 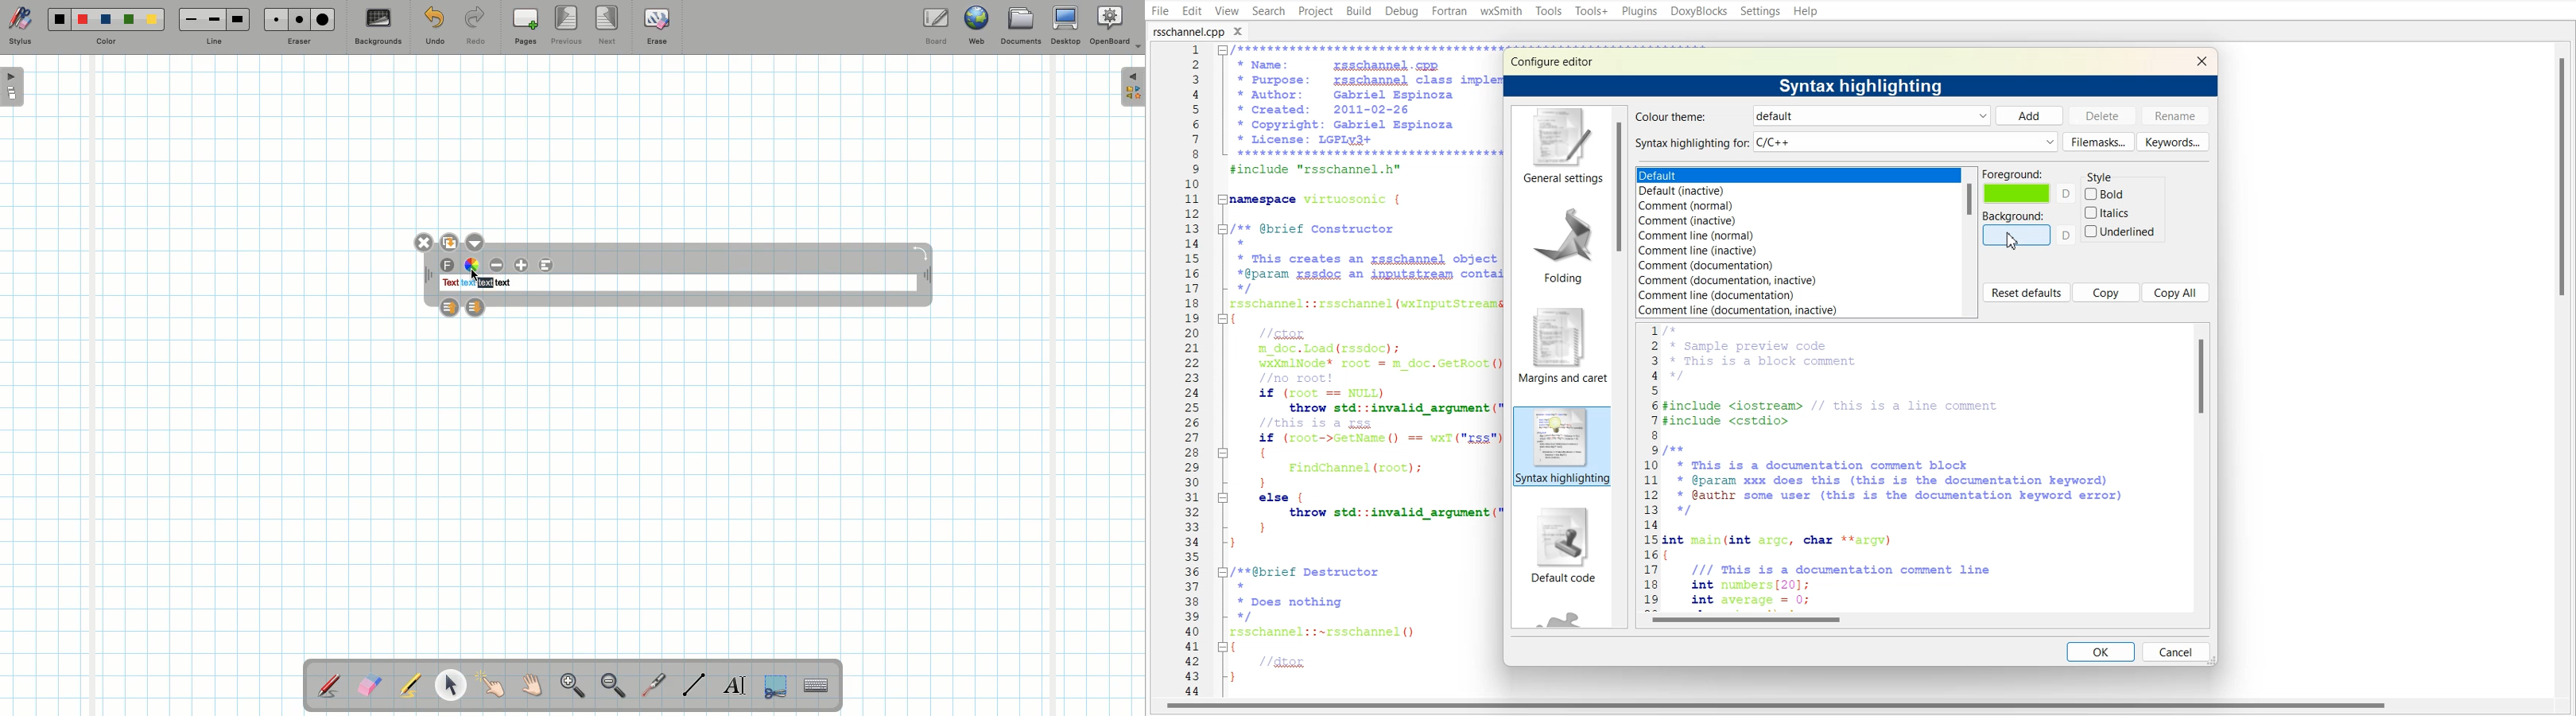 I want to click on Copy, so click(x=2106, y=292).